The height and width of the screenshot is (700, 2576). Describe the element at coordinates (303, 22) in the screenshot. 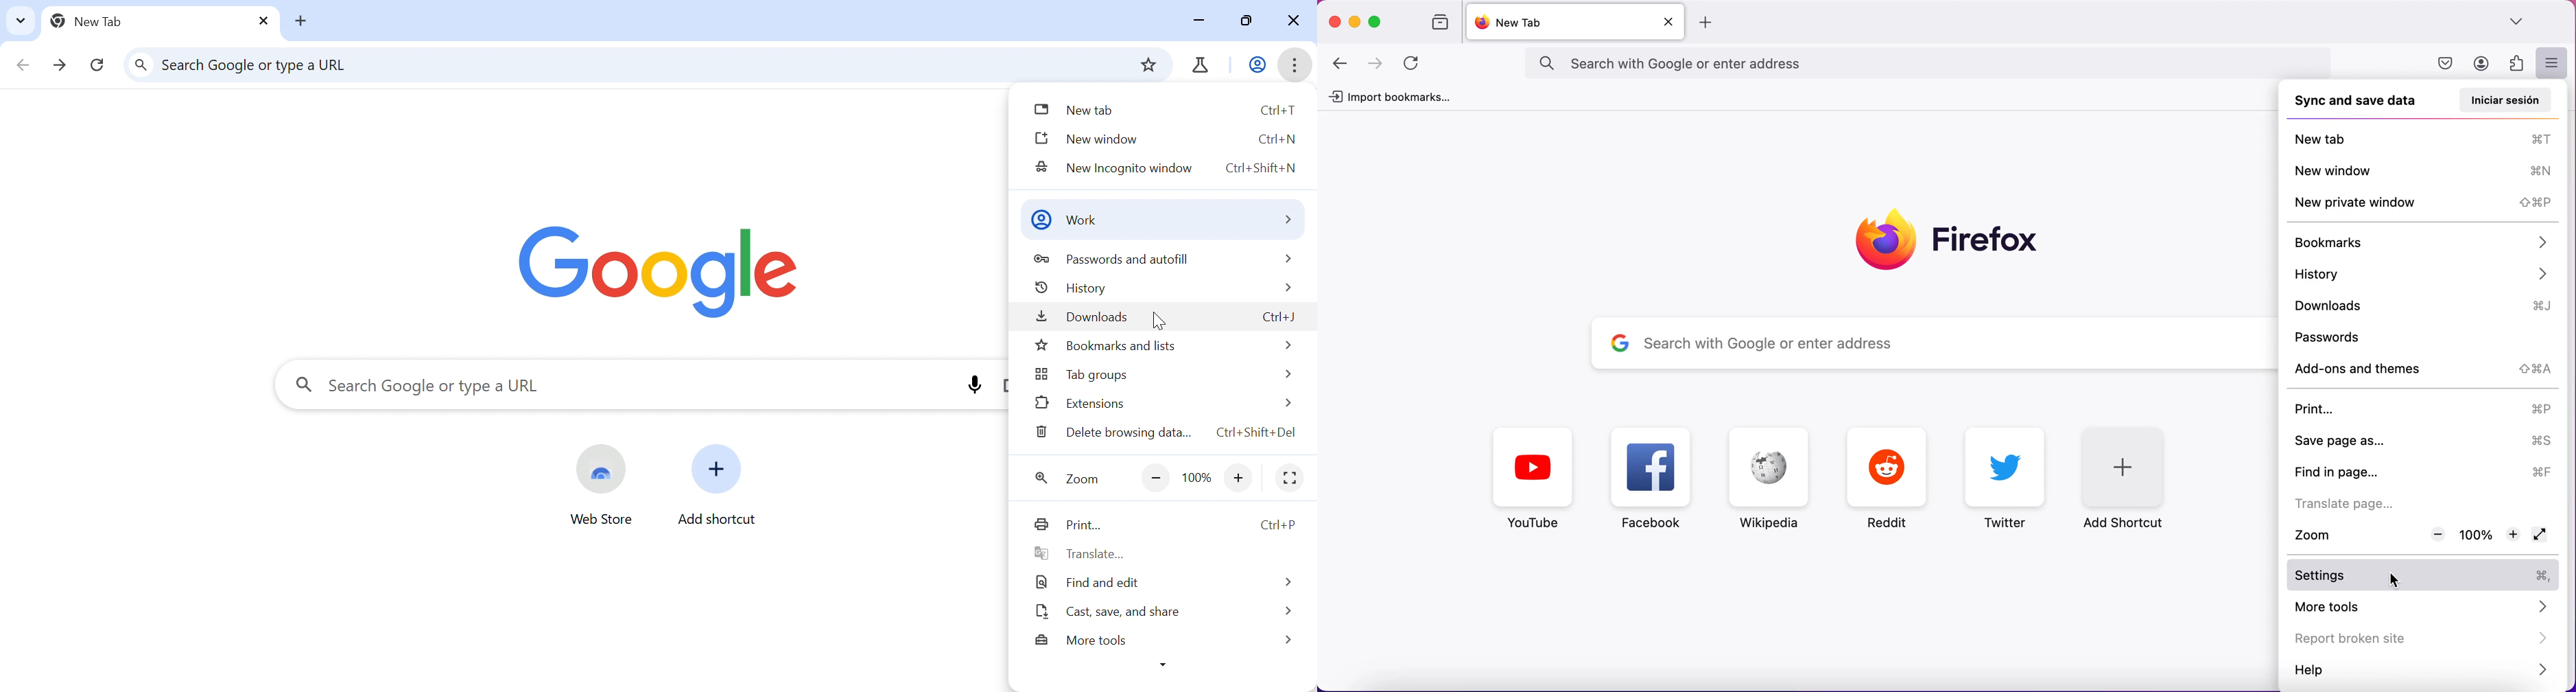

I see `New tab` at that location.